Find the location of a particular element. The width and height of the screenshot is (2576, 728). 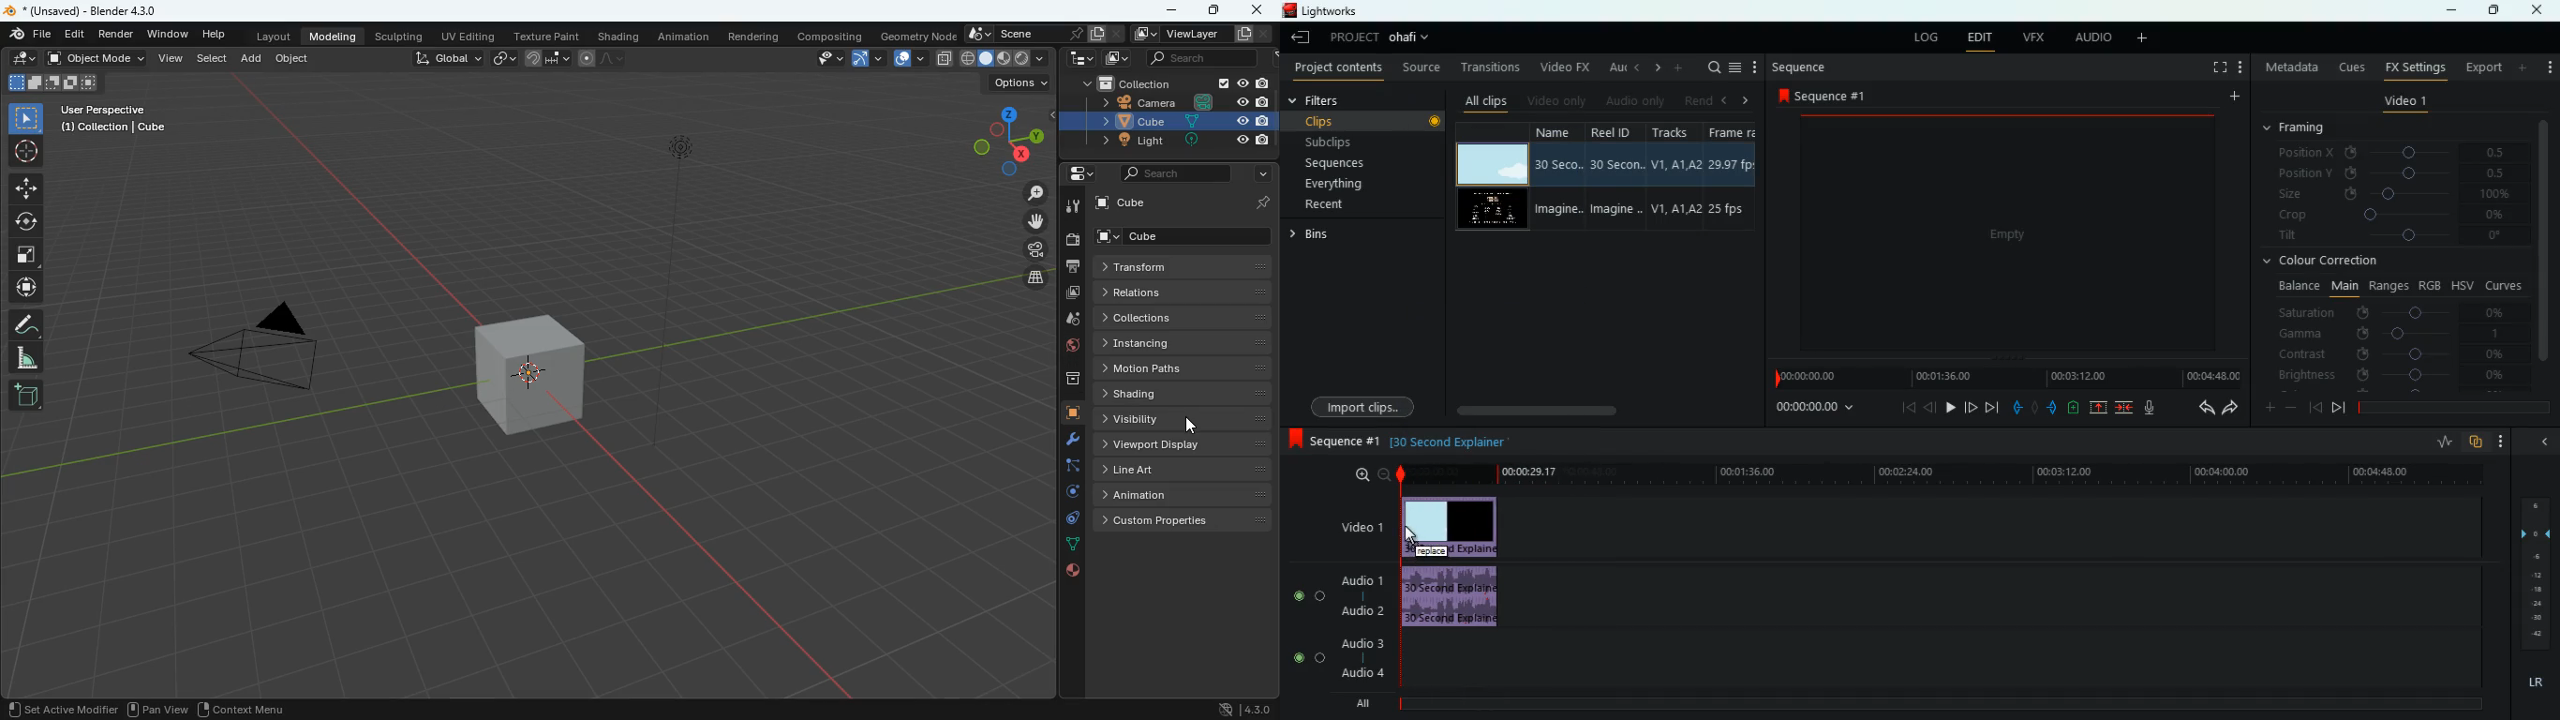

vertical scroll bar is located at coordinates (2544, 240).